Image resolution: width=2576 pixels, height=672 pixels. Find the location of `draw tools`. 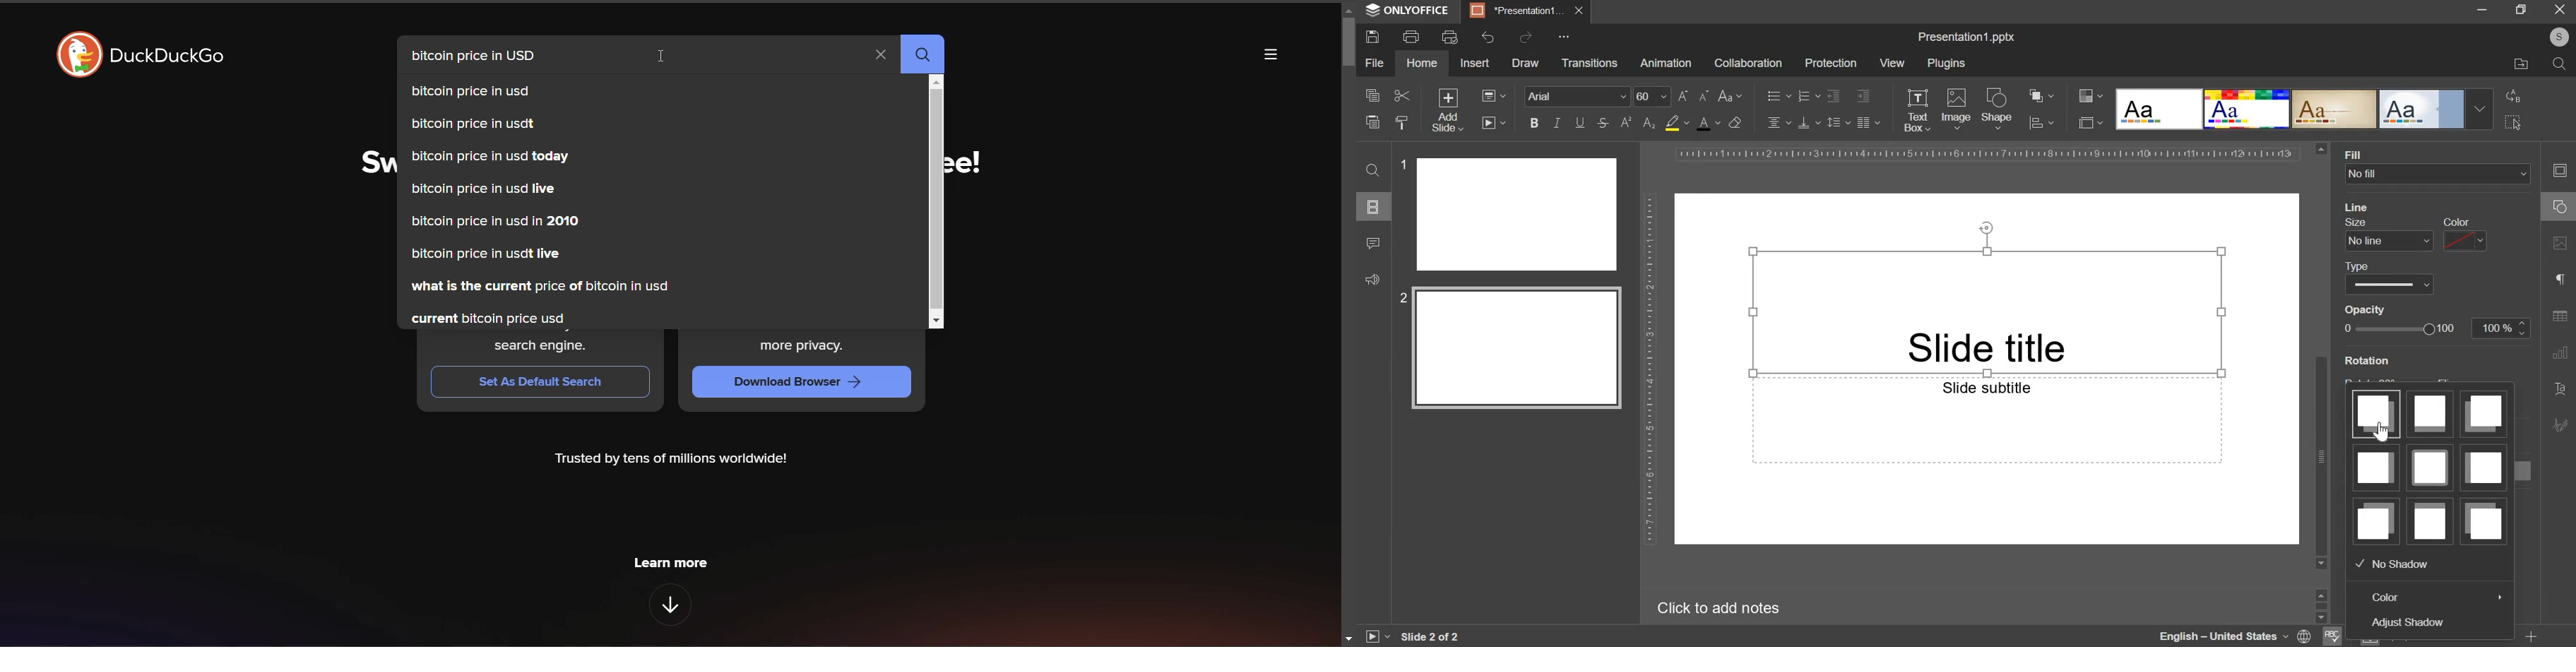

draw tools is located at coordinates (2564, 421).